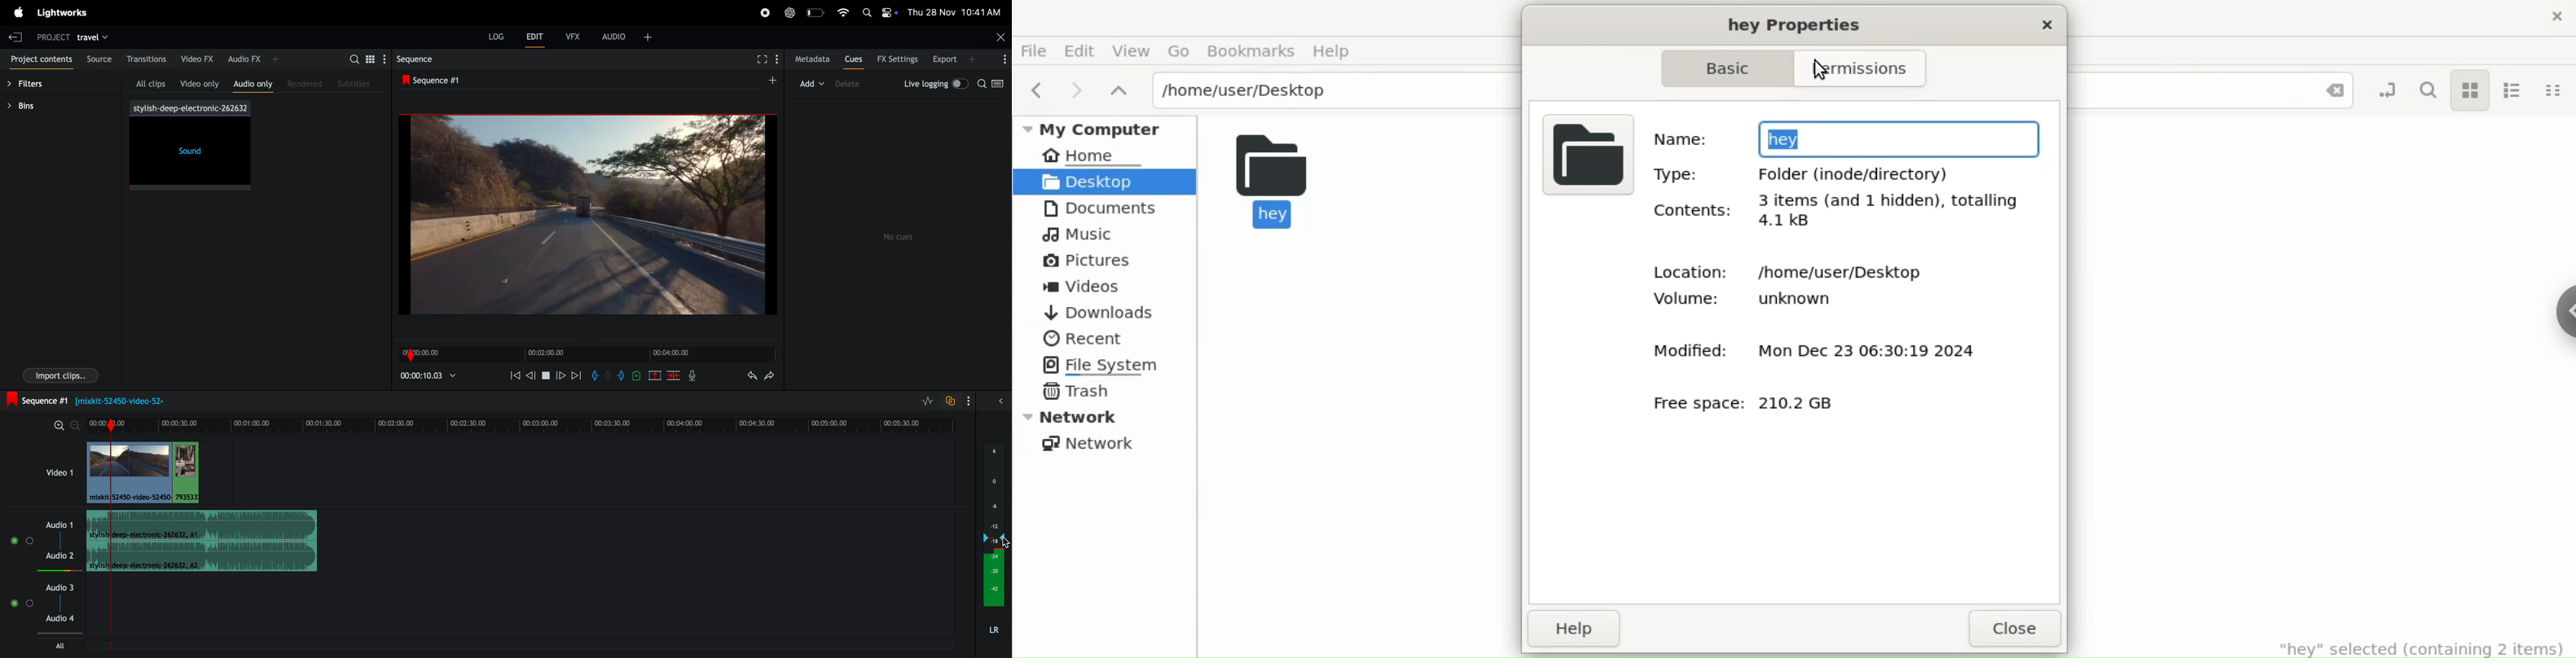 The width and height of the screenshot is (2576, 672). What do you see at coordinates (2427, 91) in the screenshot?
I see `search` at bounding box center [2427, 91].